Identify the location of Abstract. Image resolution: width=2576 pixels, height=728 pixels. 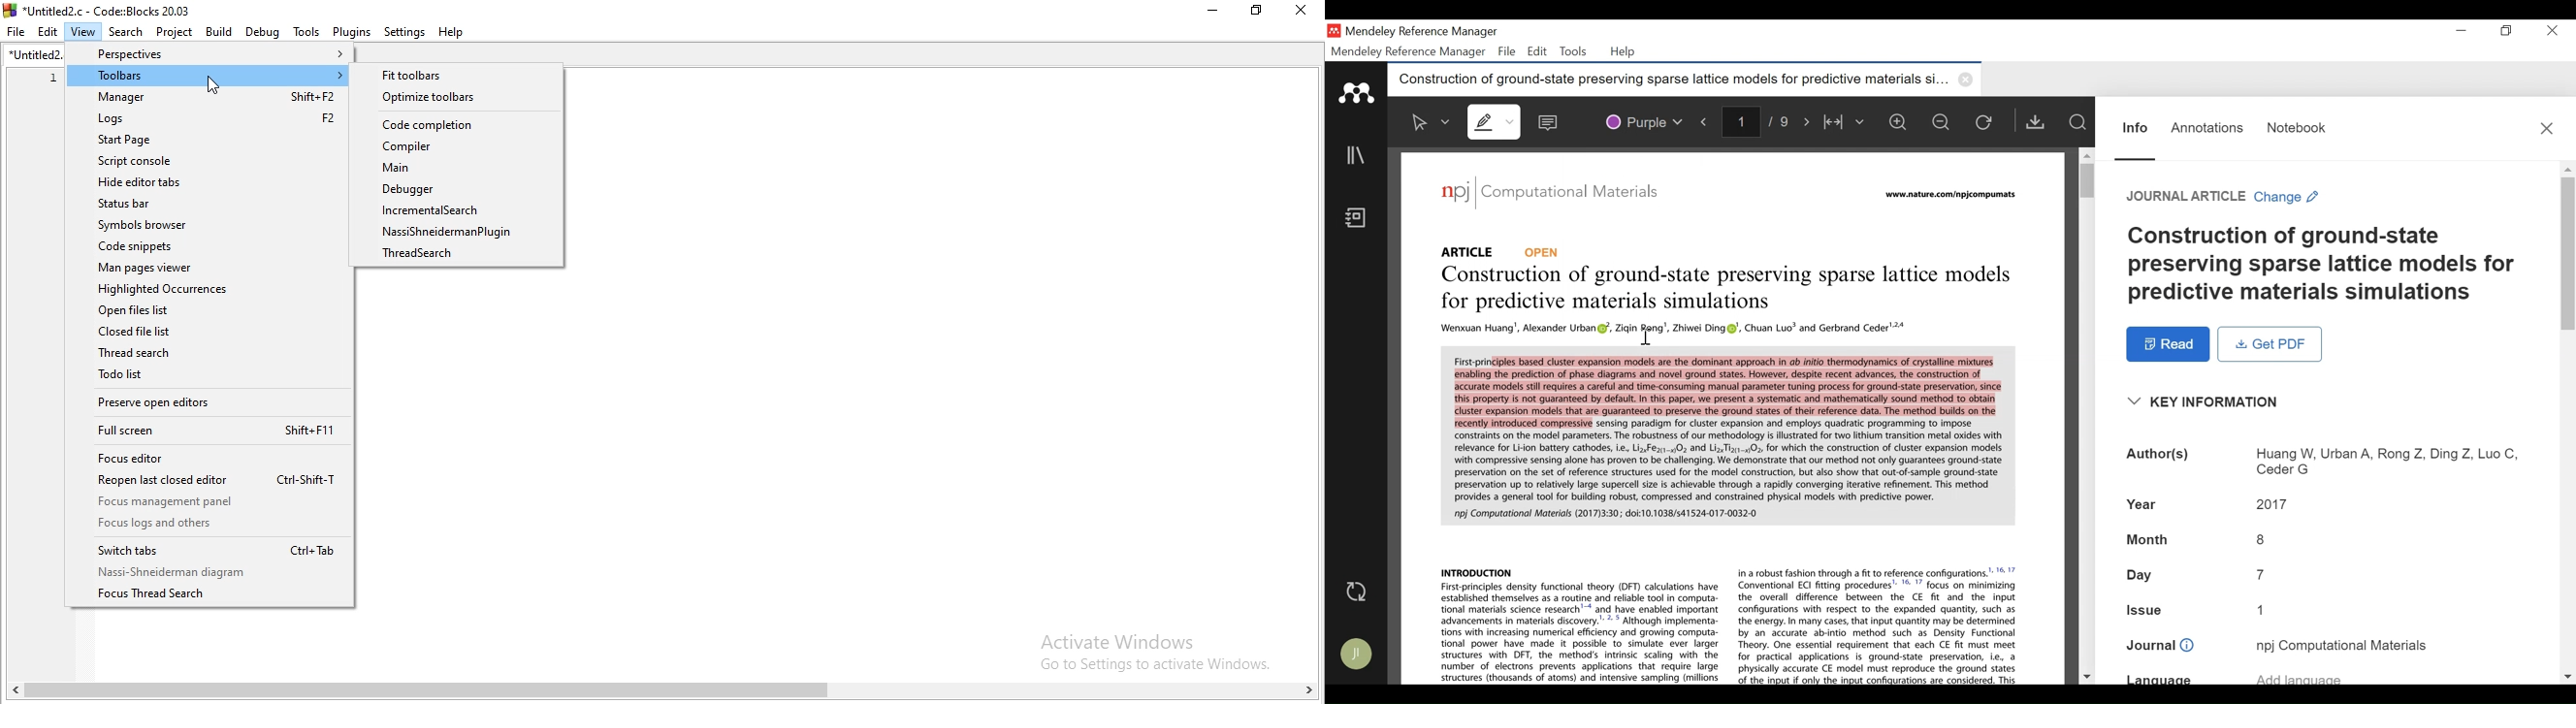
(1725, 434).